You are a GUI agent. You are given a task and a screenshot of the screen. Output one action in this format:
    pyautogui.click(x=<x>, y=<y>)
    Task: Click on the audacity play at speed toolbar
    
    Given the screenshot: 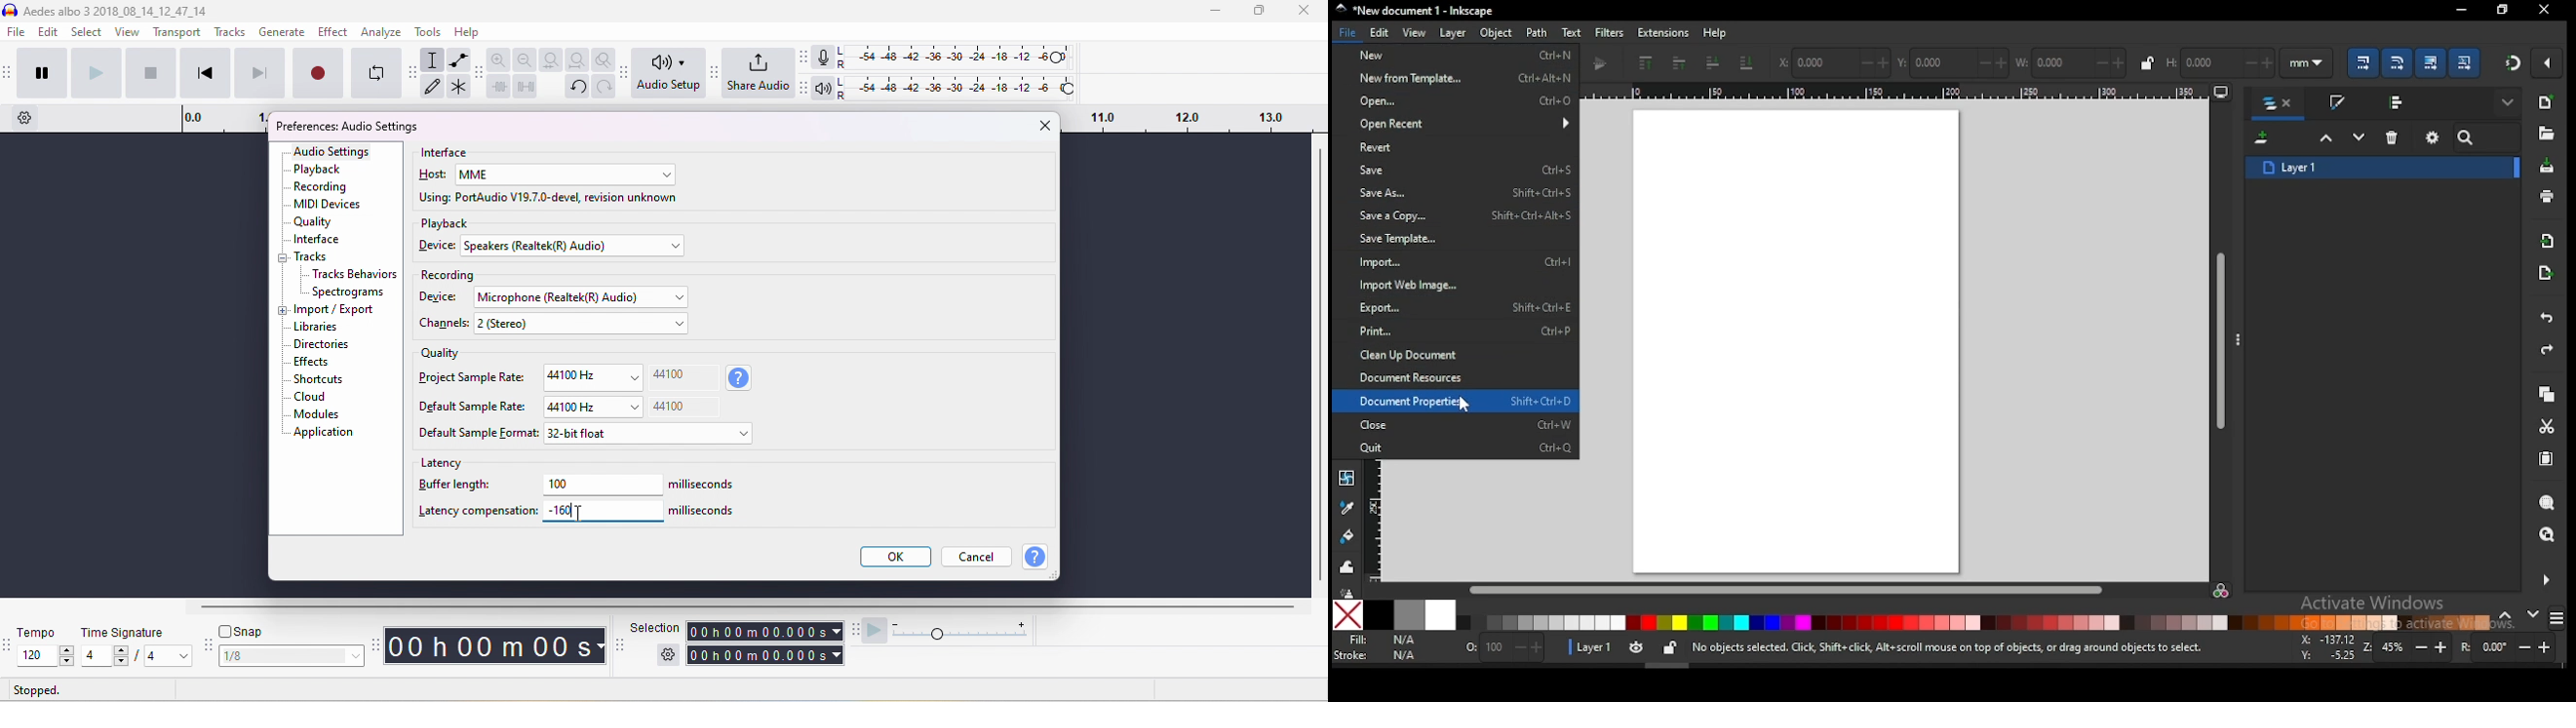 What is the action you would take?
    pyautogui.click(x=857, y=630)
    